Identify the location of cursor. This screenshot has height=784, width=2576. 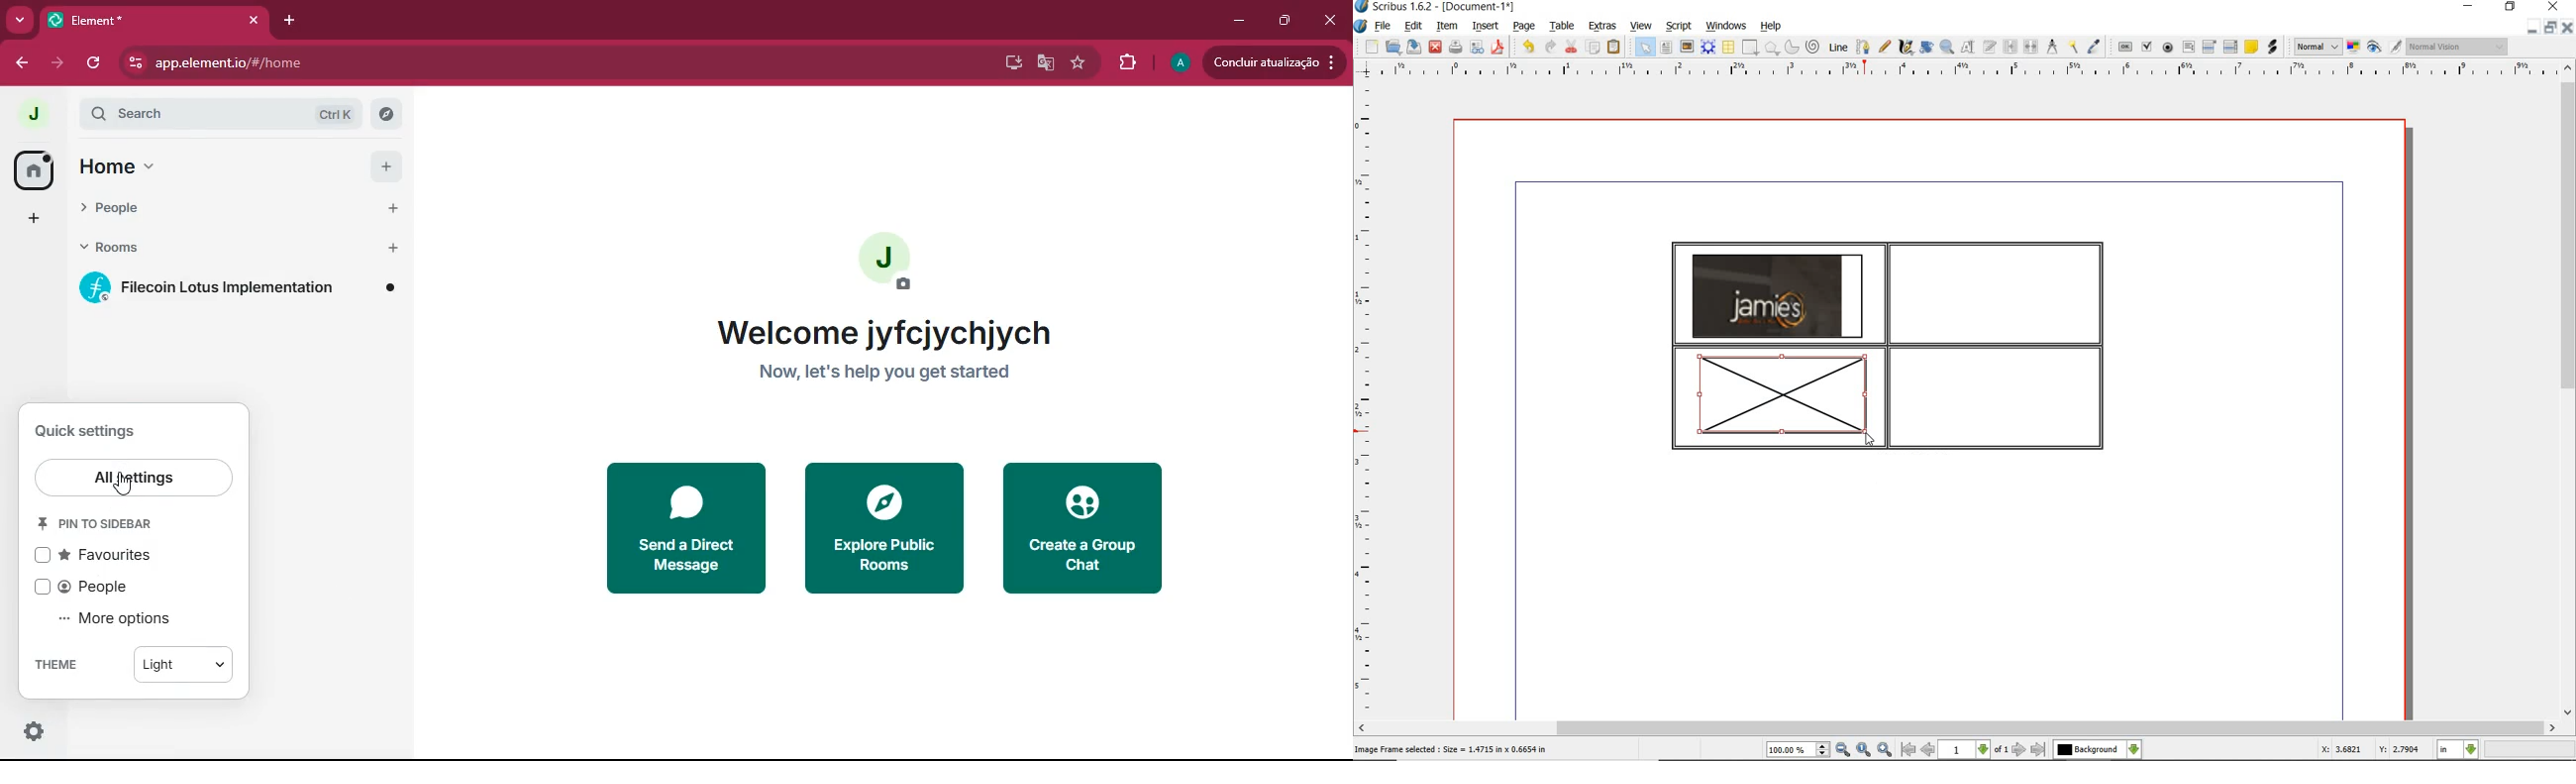
(1869, 440).